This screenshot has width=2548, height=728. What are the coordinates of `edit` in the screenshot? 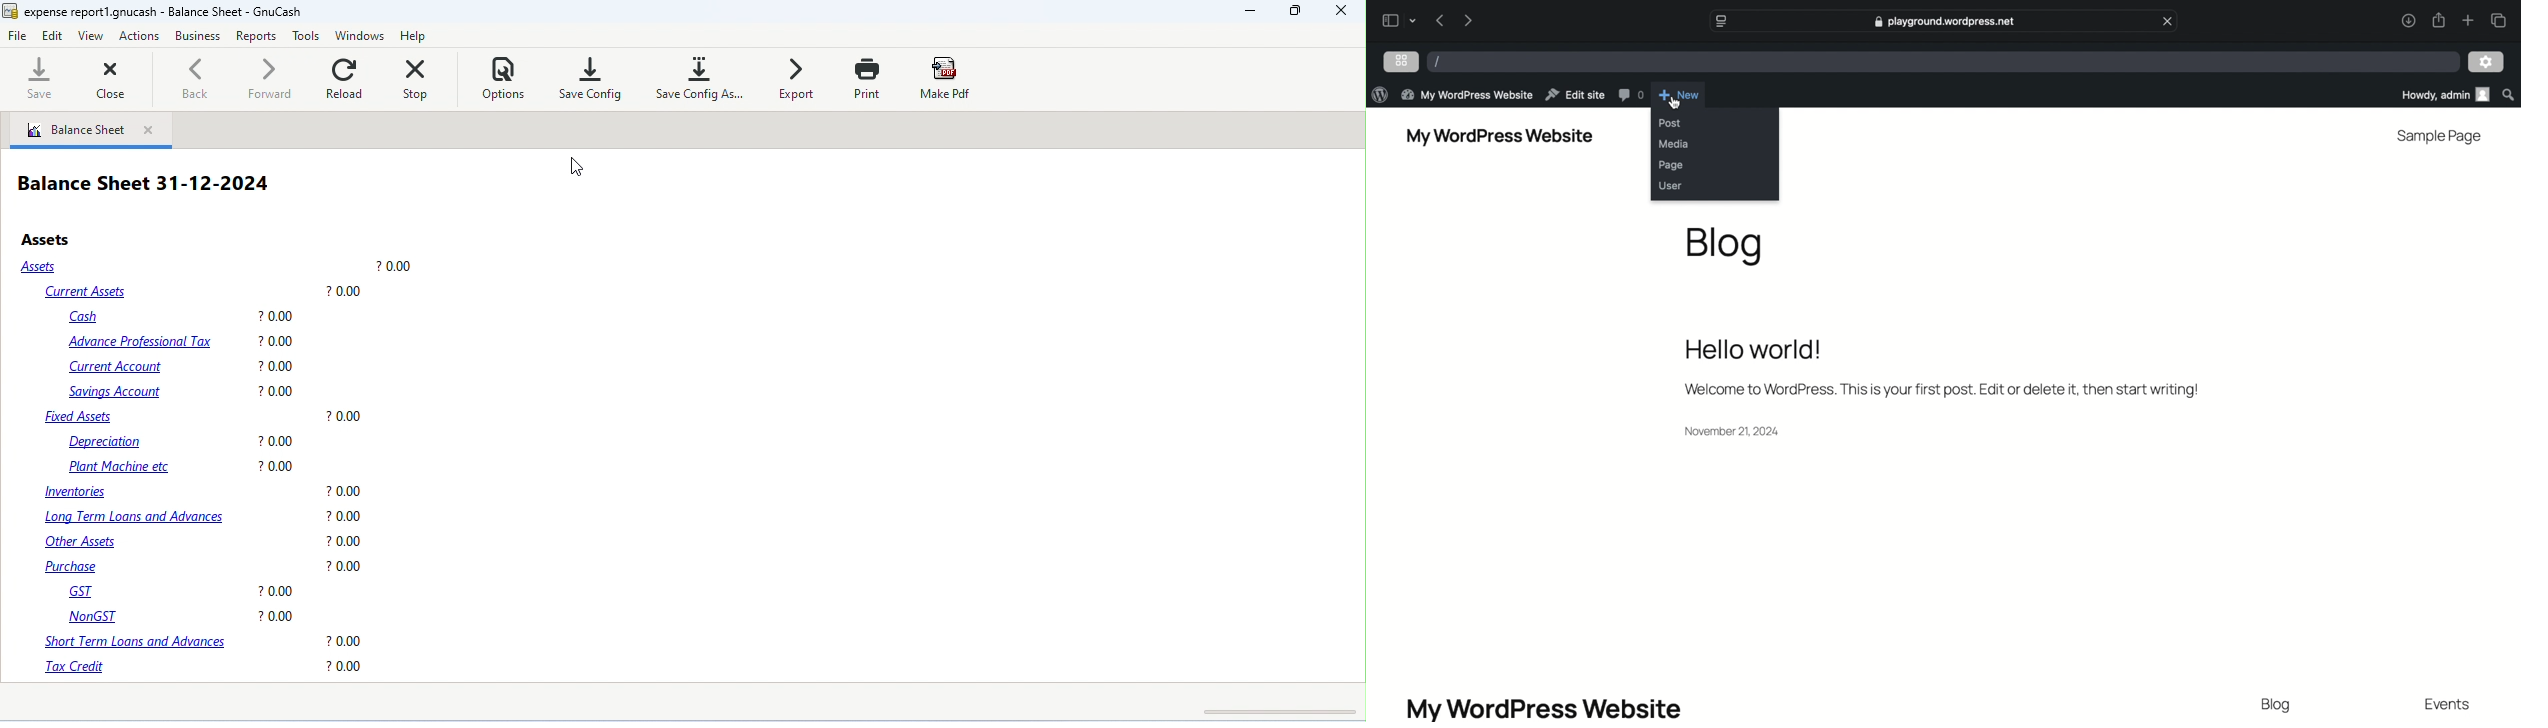 It's located at (54, 37).